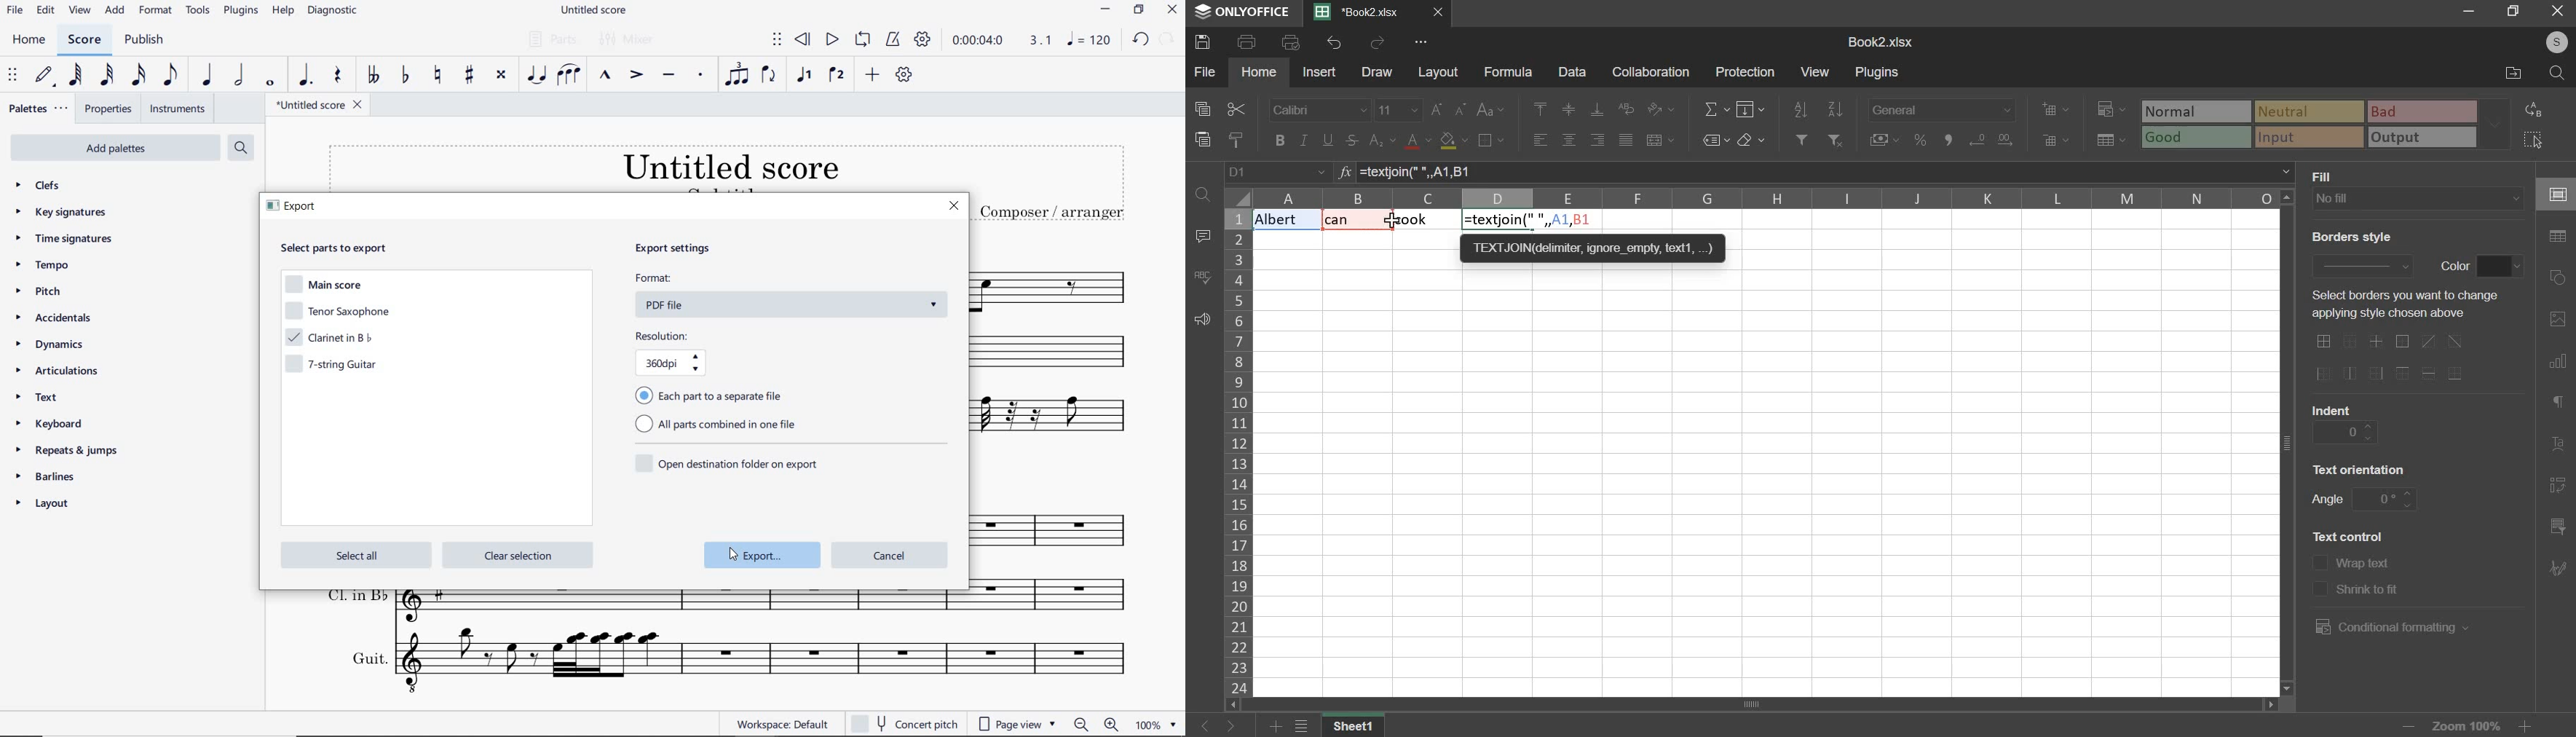  What do you see at coordinates (332, 11) in the screenshot?
I see `DIAGNOSTIC` at bounding box center [332, 11].